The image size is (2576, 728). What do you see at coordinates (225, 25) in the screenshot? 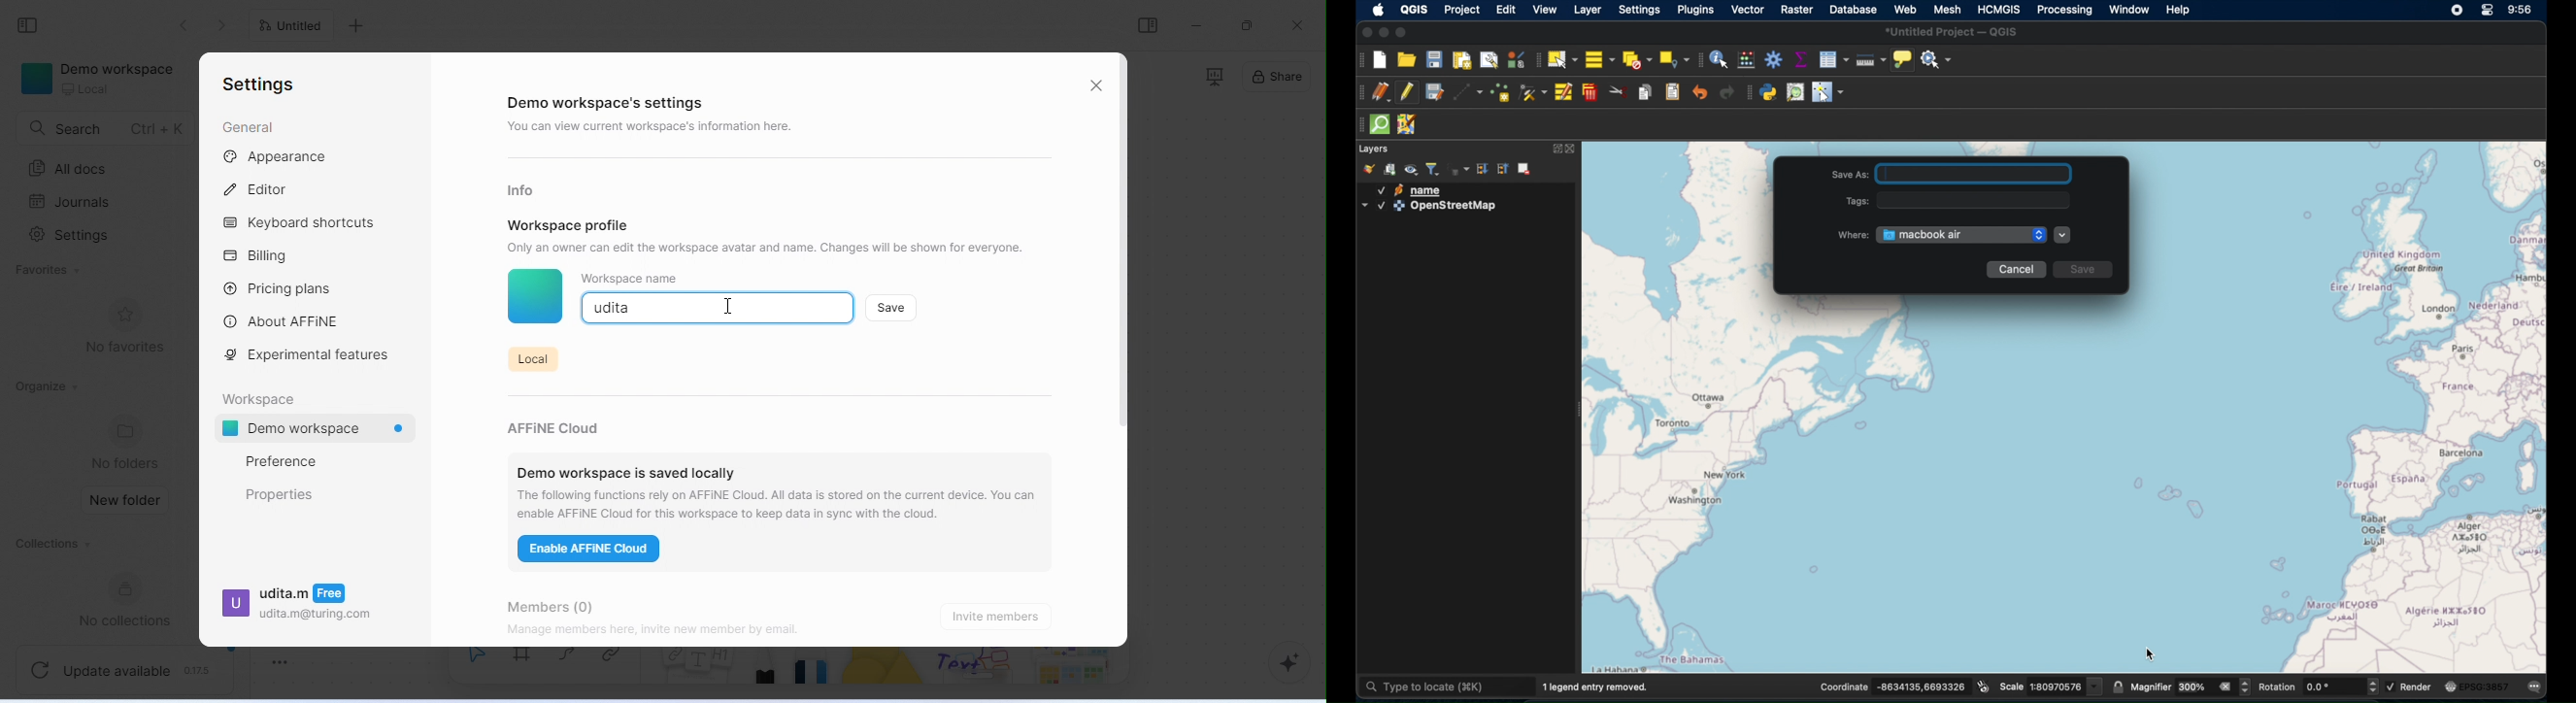
I see `go previous` at bounding box center [225, 25].